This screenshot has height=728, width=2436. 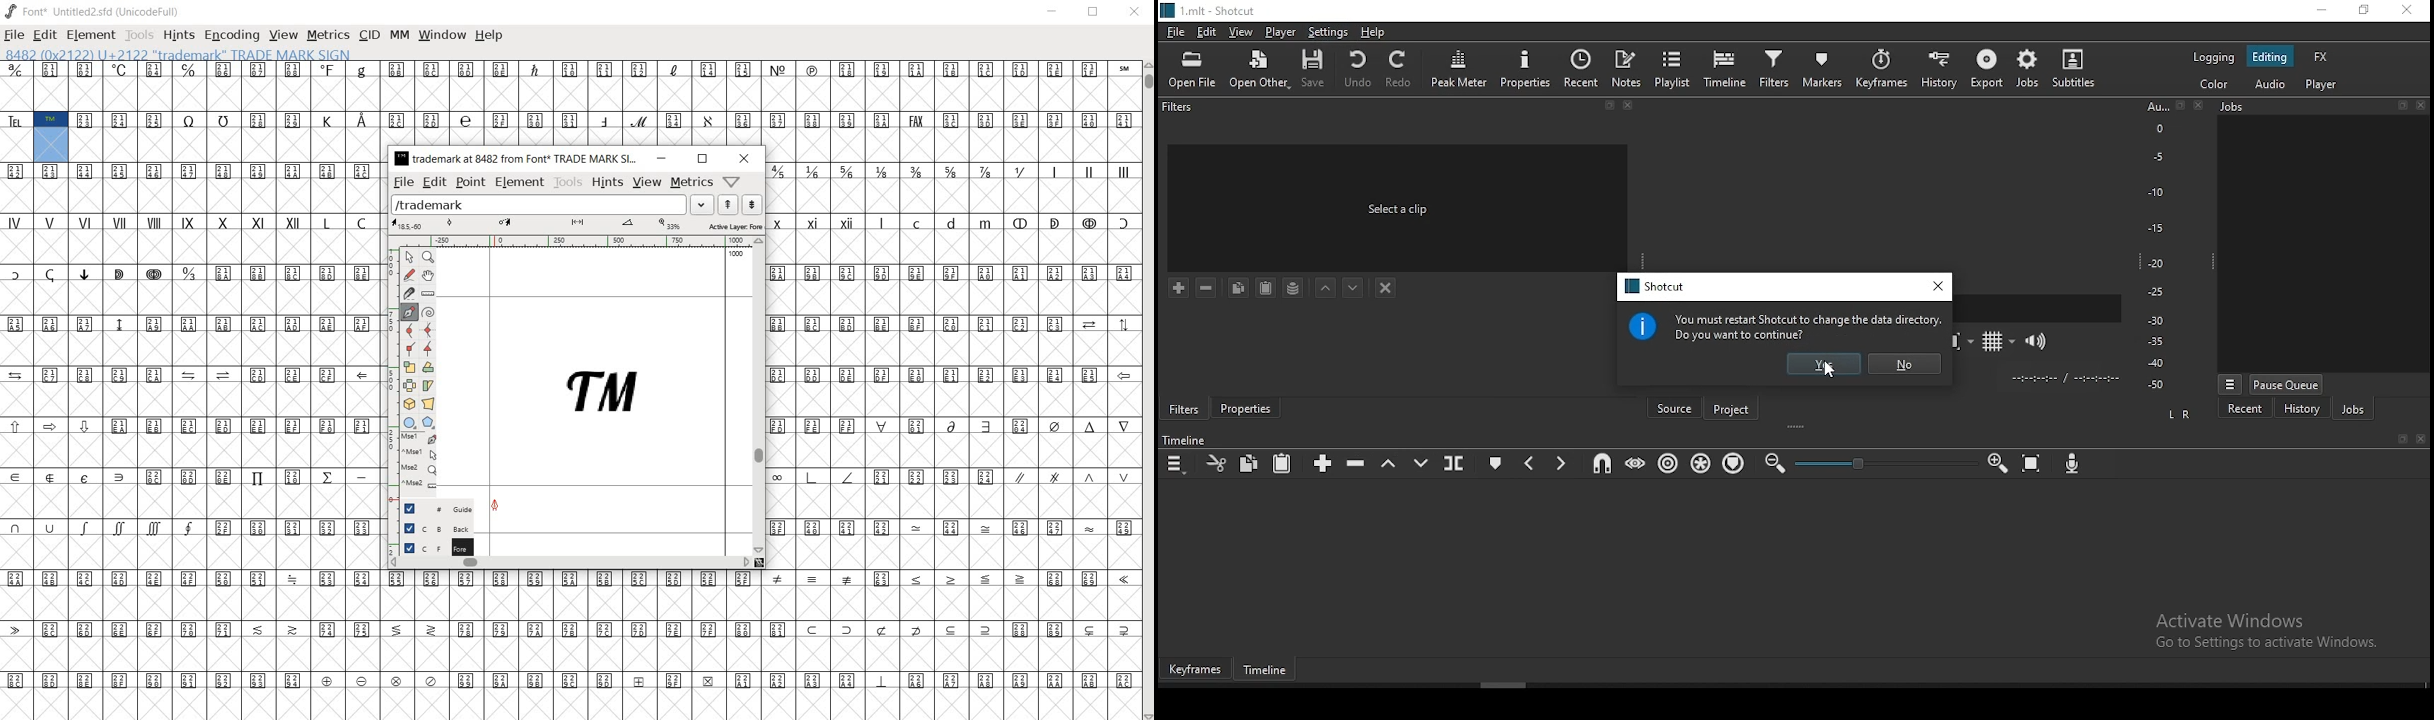 What do you see at coordinates (428, 367) in the screenshot?
I see `Rotate the selection` at bounding box center [428, 367].